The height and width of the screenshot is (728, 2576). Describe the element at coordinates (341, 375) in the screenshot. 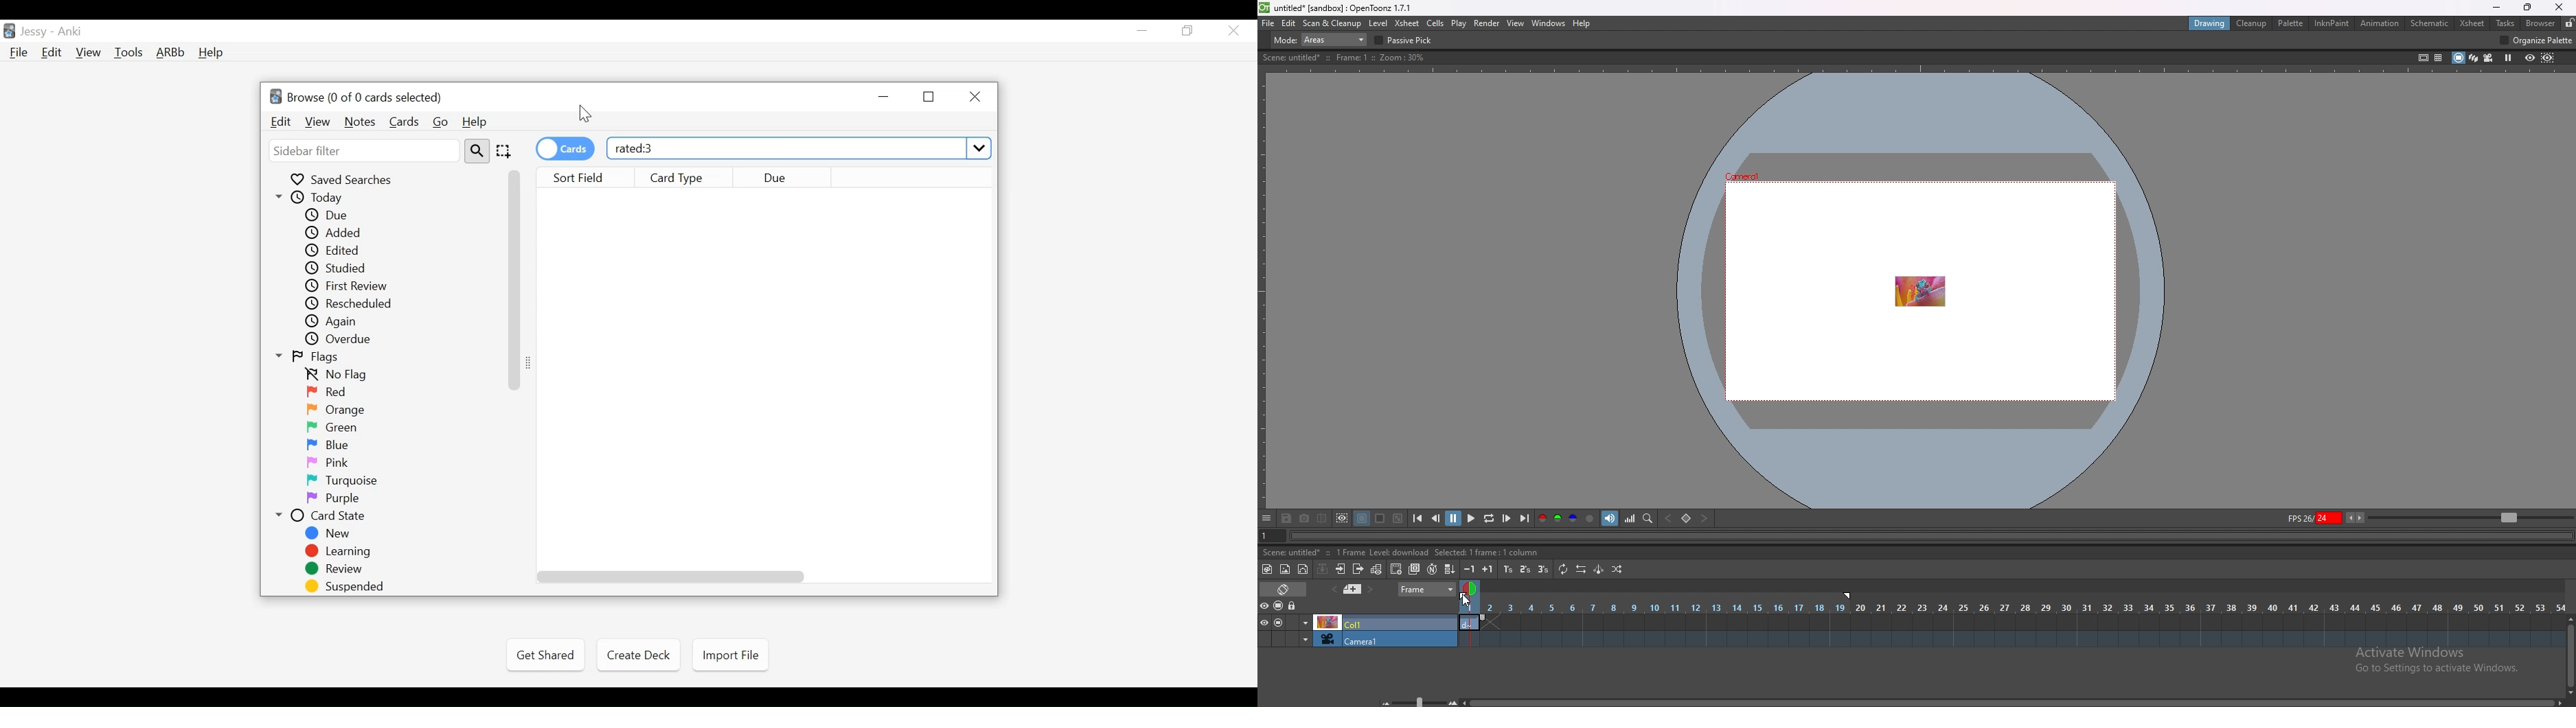

I see `No Flag` at that location.